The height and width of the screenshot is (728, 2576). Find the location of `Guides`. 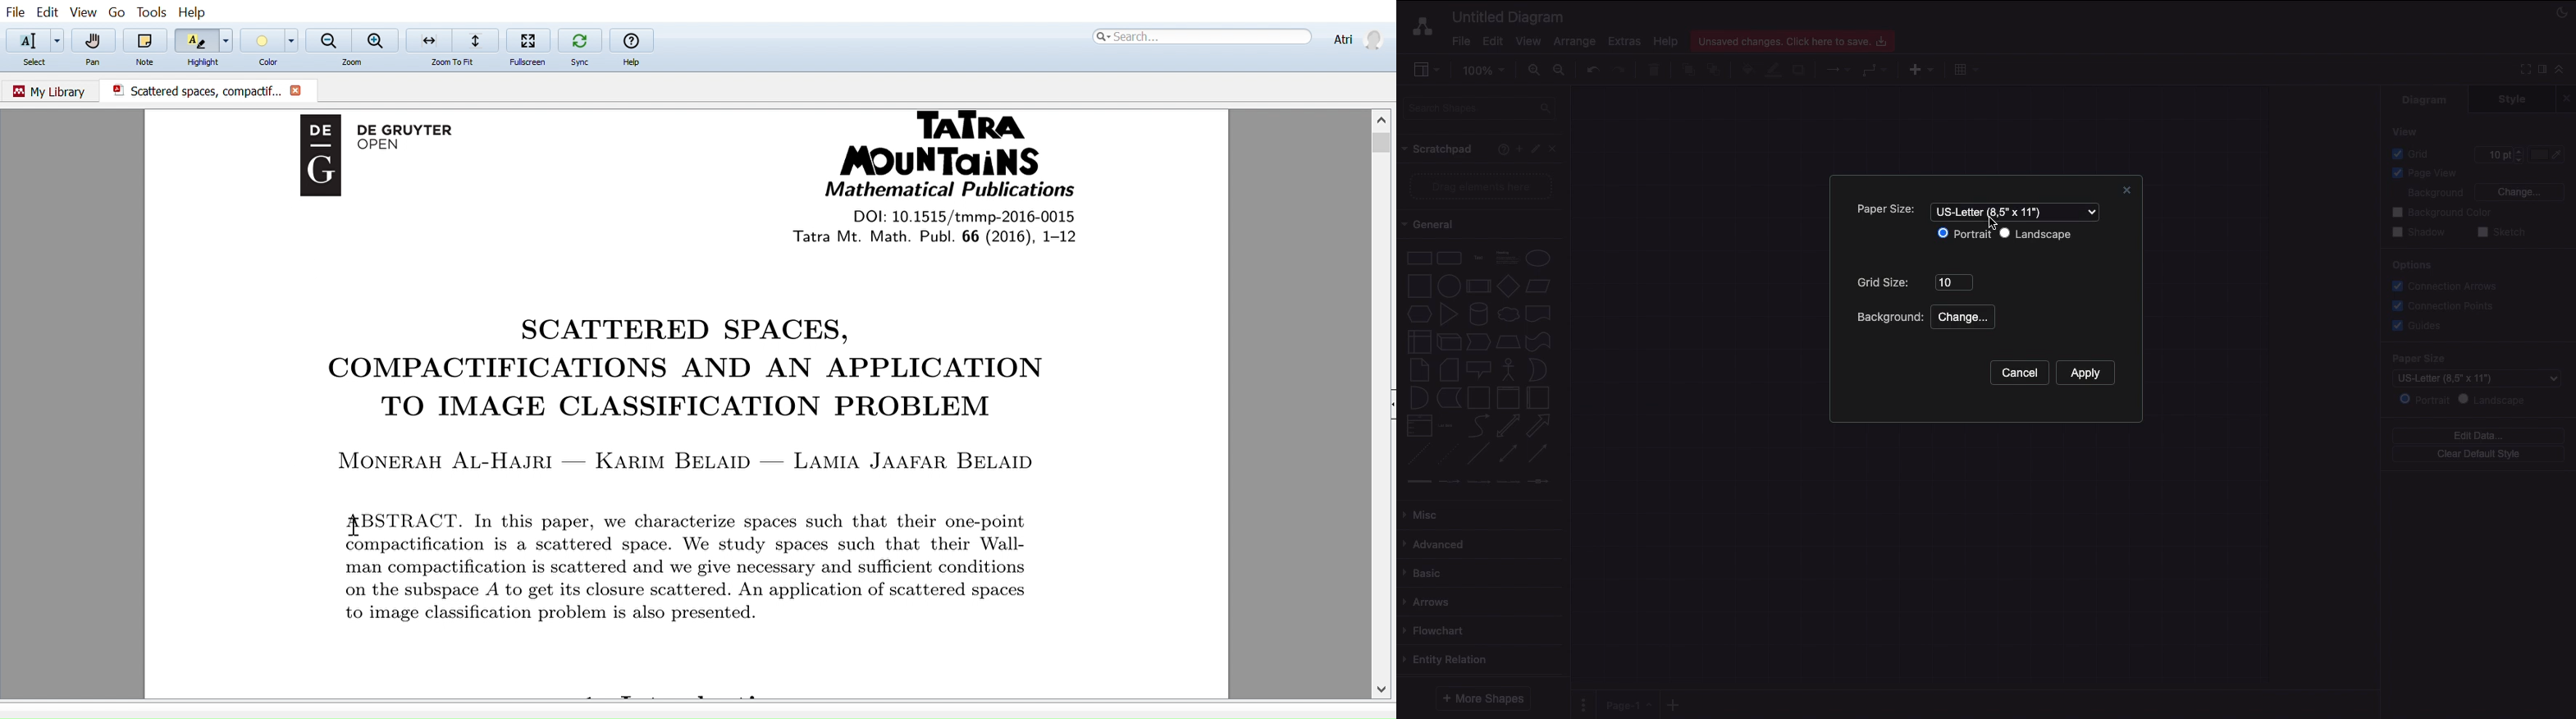

Guides is located at coordinates (2419, 327).